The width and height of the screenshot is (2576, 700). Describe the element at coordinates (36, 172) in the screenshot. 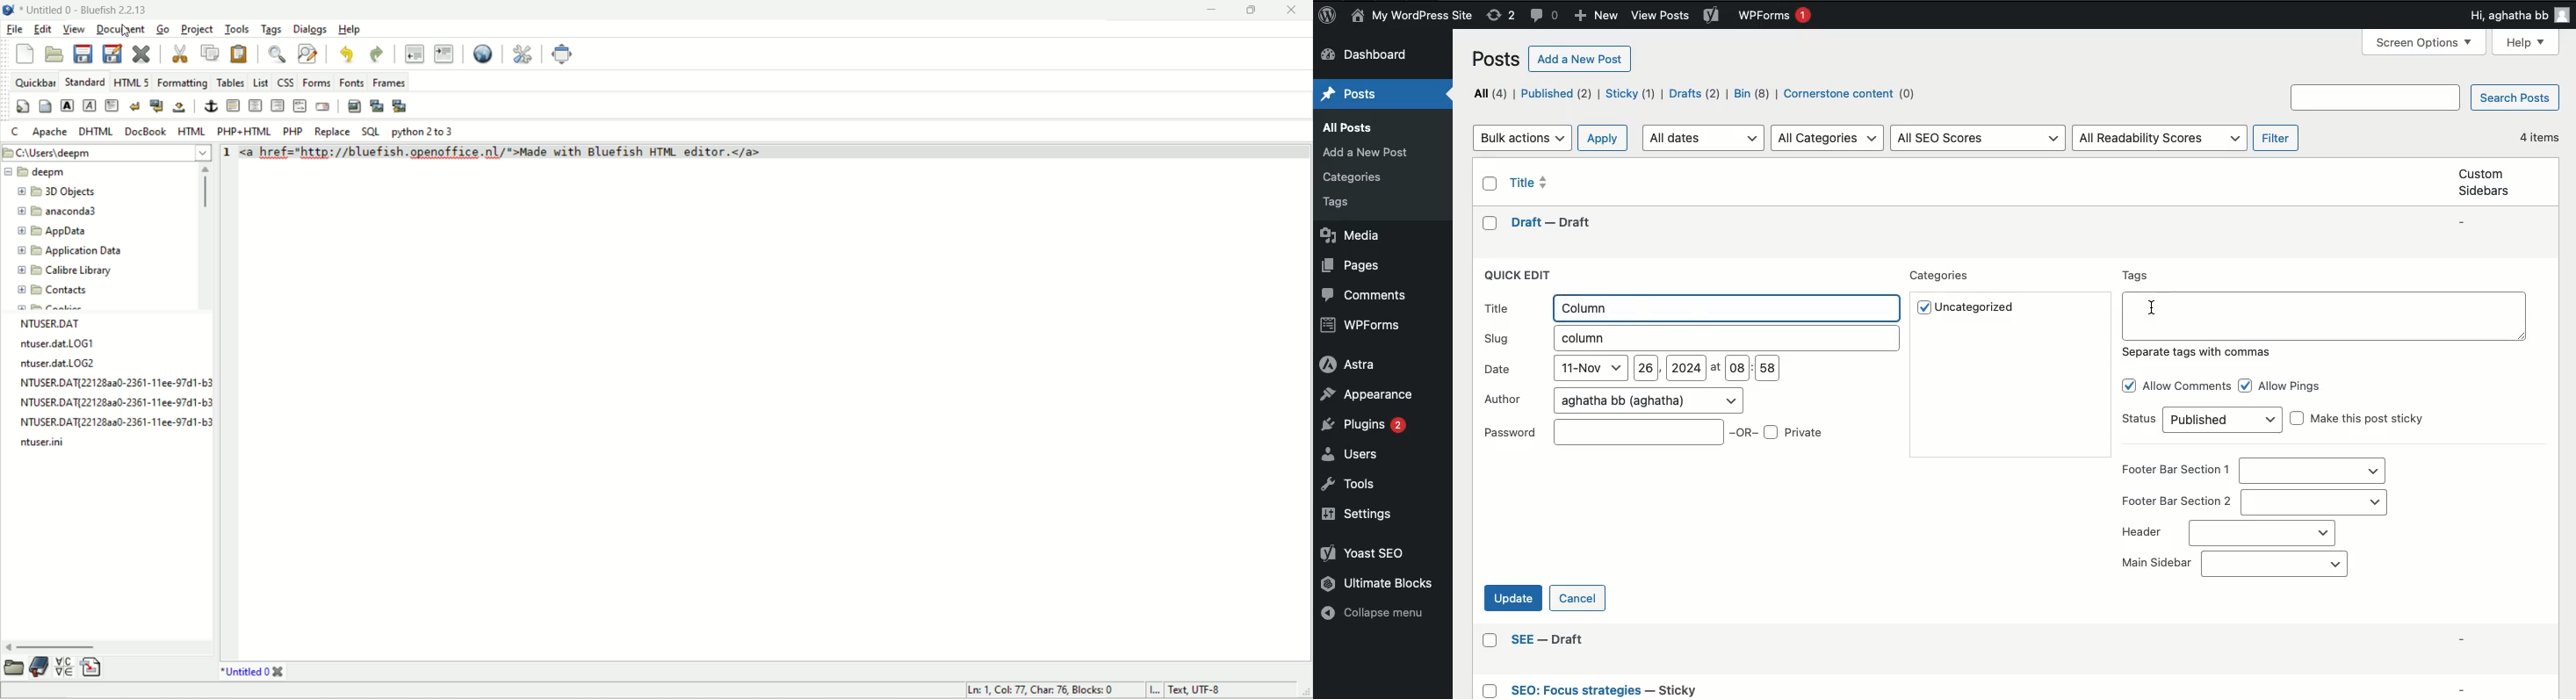

I see `deepm` at that location.